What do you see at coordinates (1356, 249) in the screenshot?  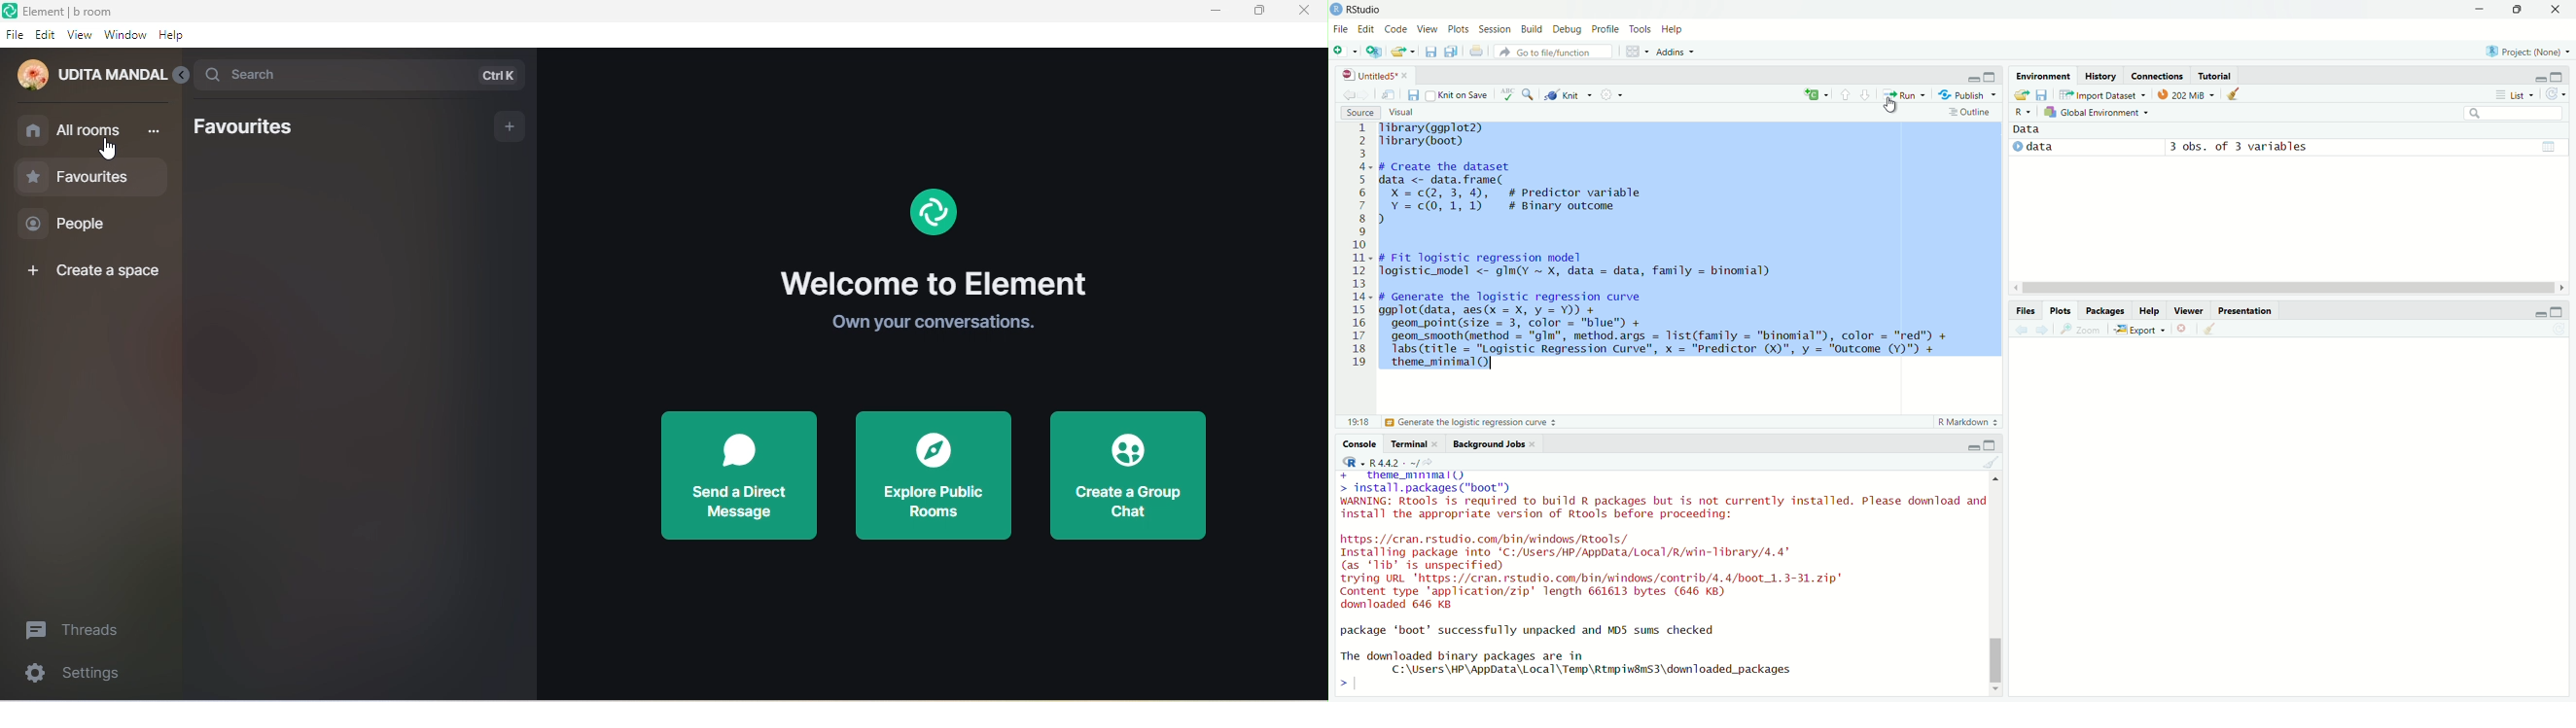 I see `Line numbers` at bounding box center [1356, 249].